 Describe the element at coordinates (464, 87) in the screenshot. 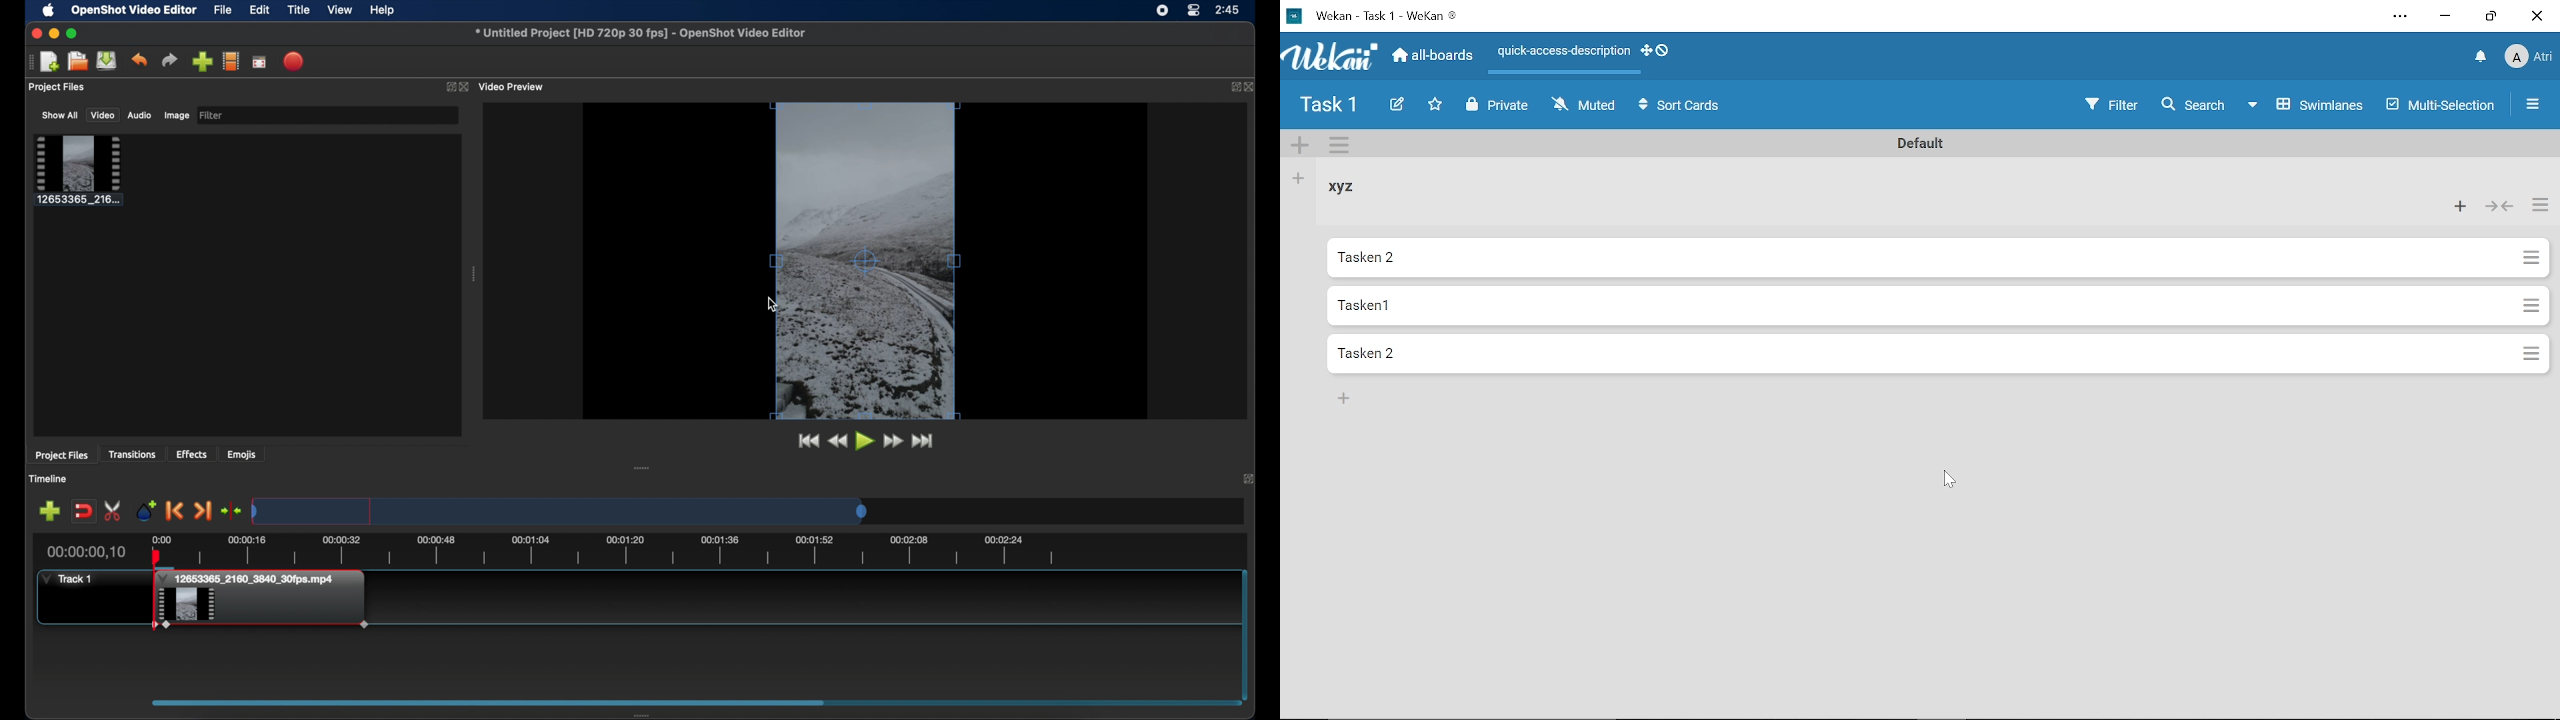

I see `close` at that location.